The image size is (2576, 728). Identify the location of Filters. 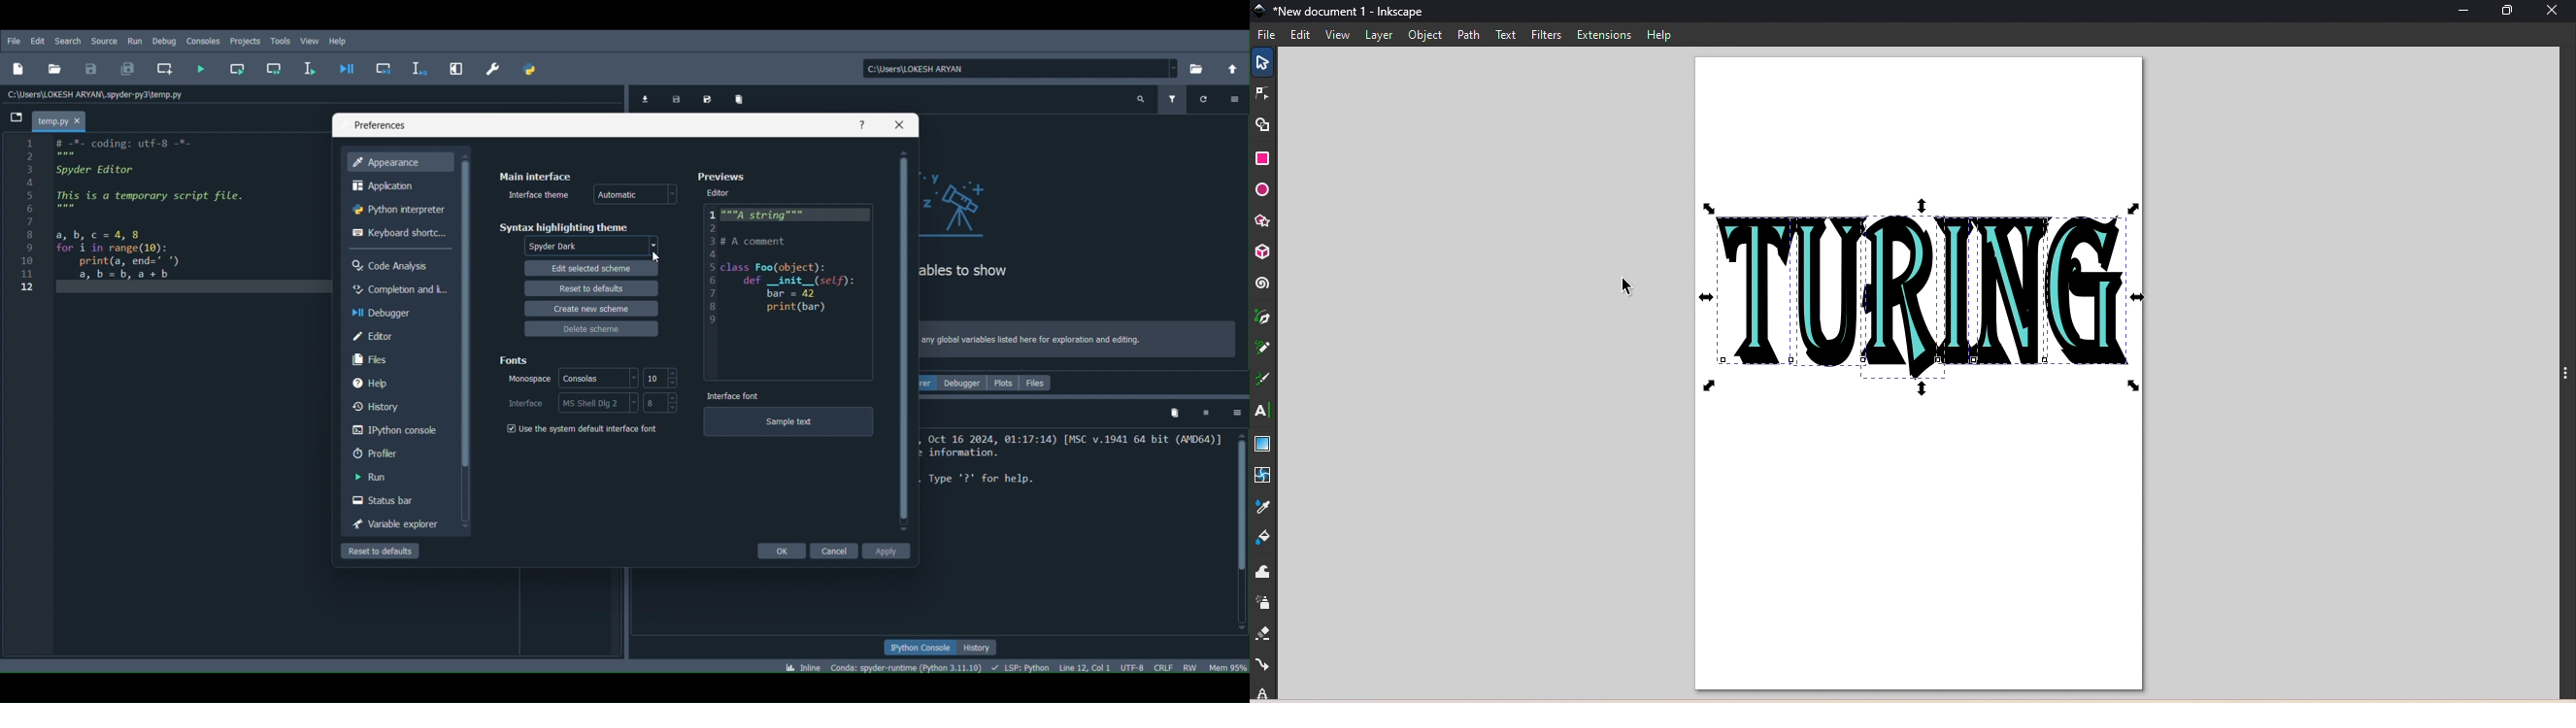
(1545, 33).